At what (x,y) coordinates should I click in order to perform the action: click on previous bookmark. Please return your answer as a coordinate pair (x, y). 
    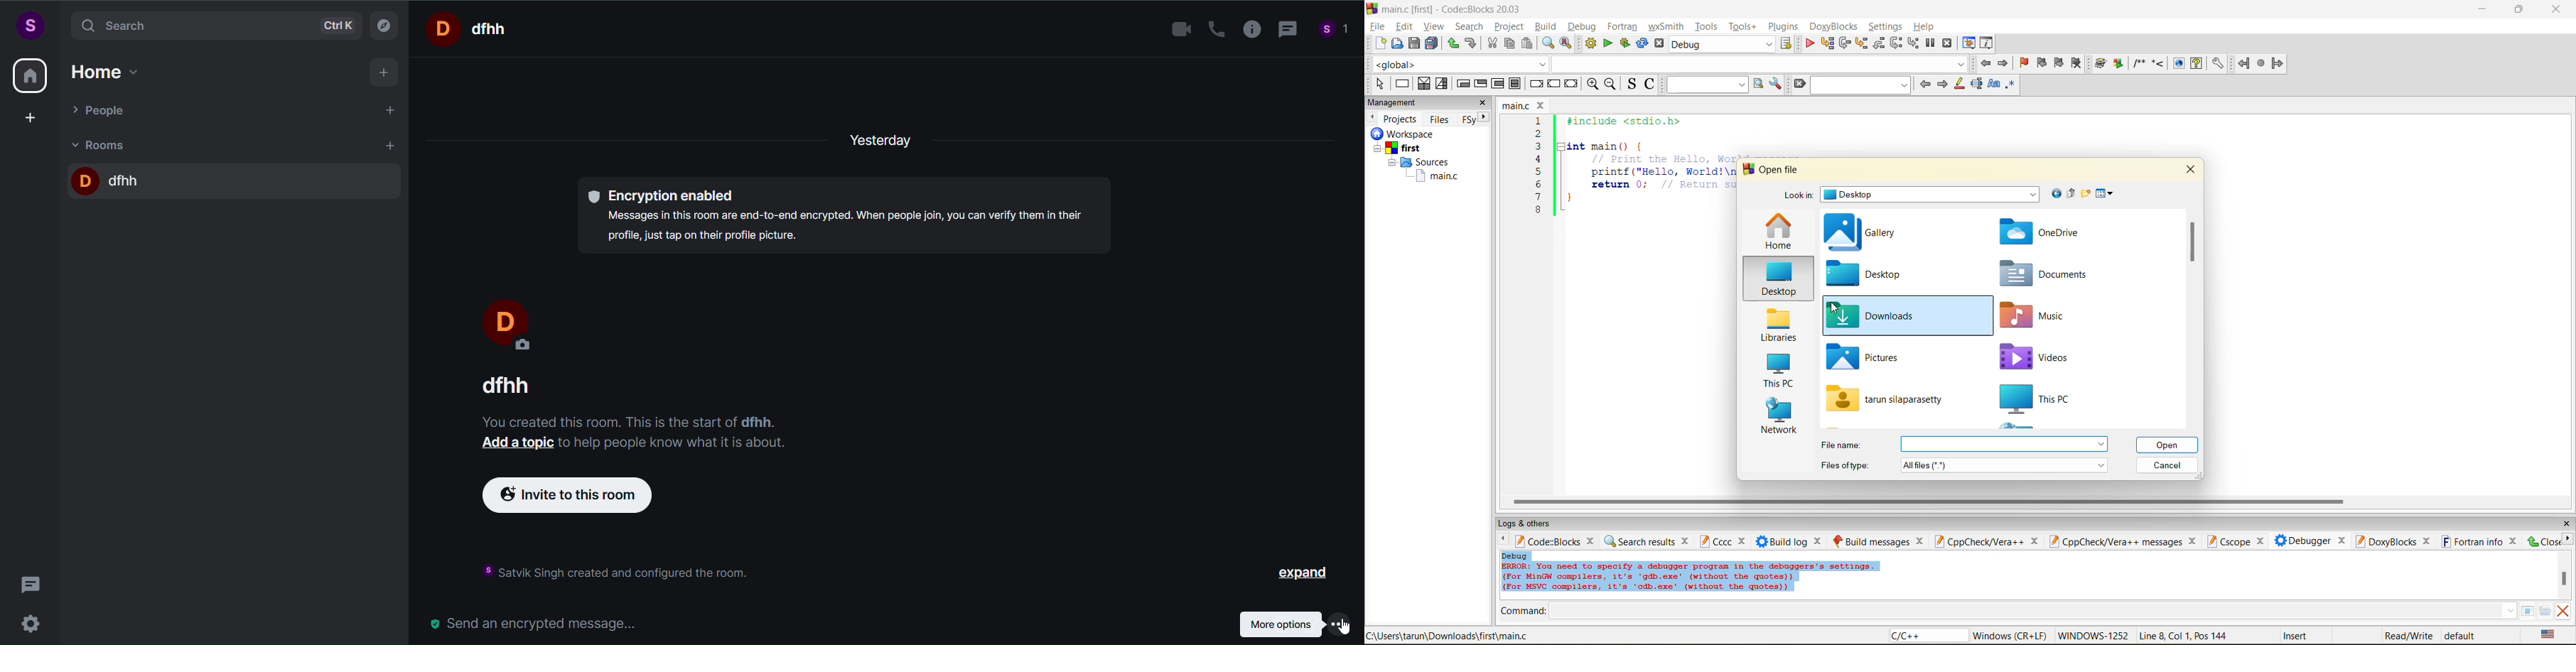
    Looking at the image, I should click on (2042, 62).